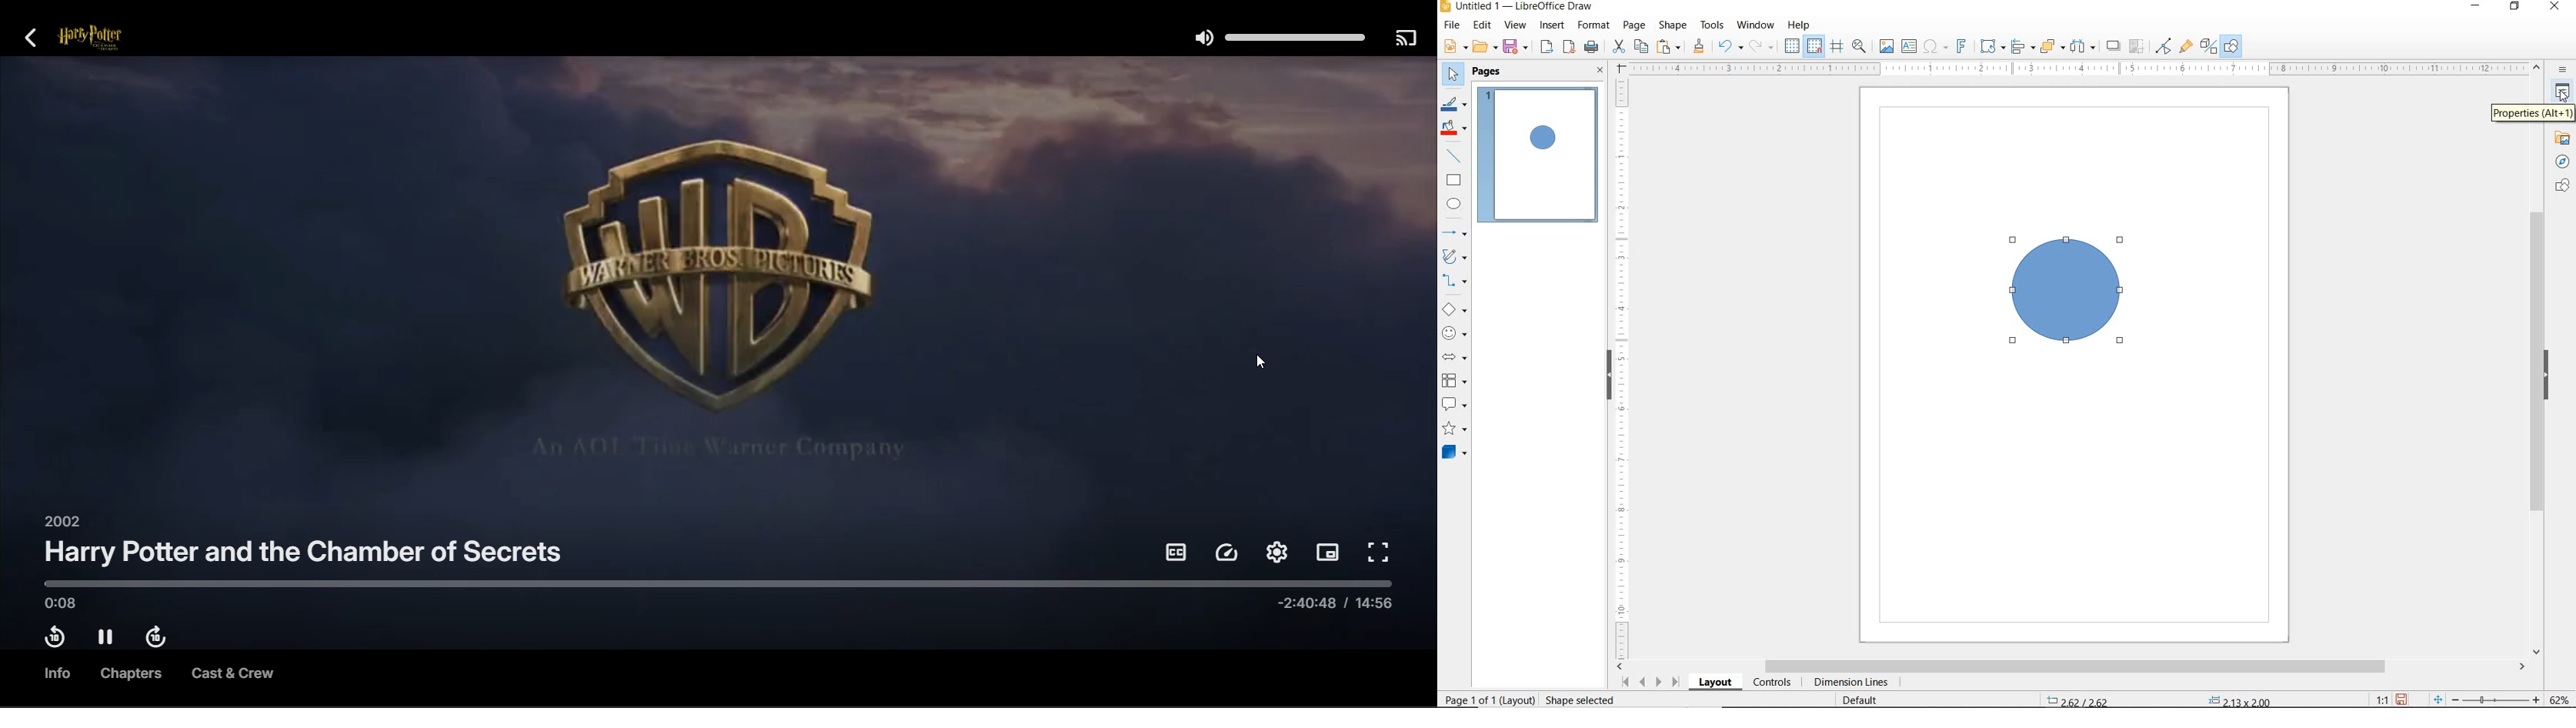 The image size is (2576, 728). Describe the element at coordinates (2401, 699) in the screenshot. I see `Save` at that location.